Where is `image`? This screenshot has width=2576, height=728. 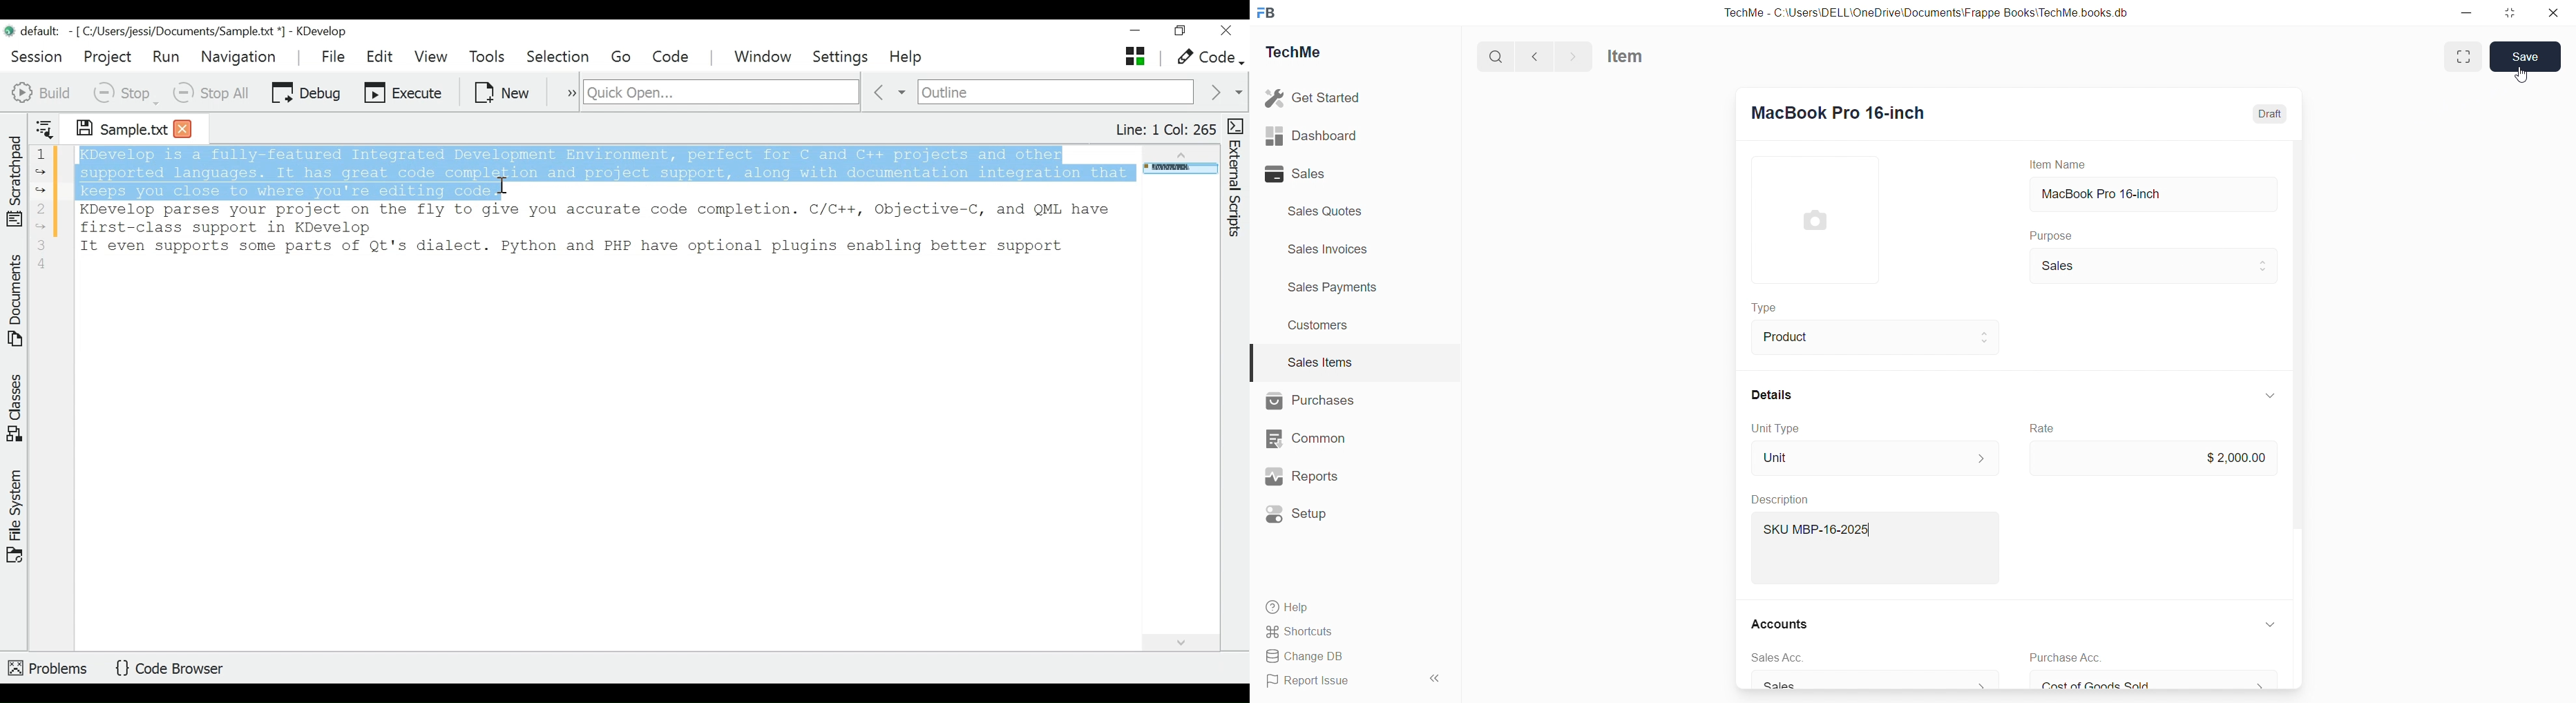 image is located at coordinates (1813, 220).